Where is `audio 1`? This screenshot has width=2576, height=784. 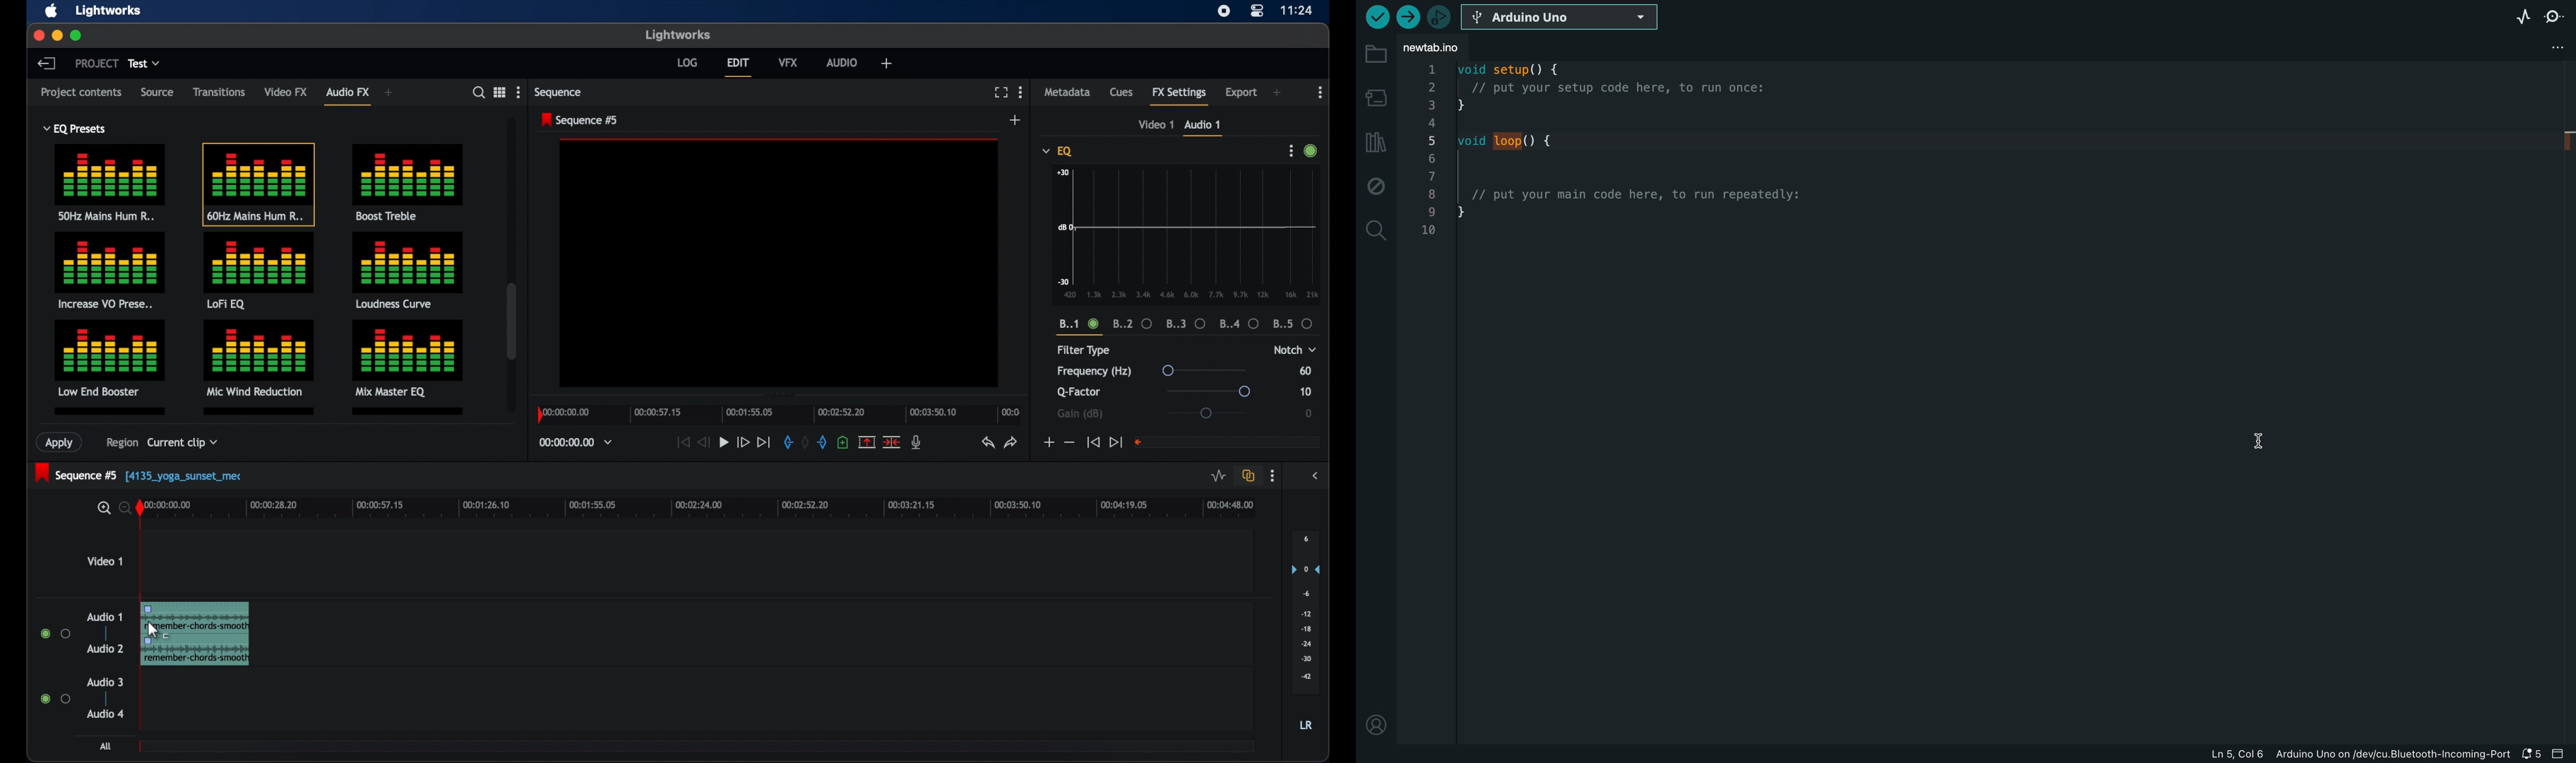
audio 1 is located at coordinates (102, 617).